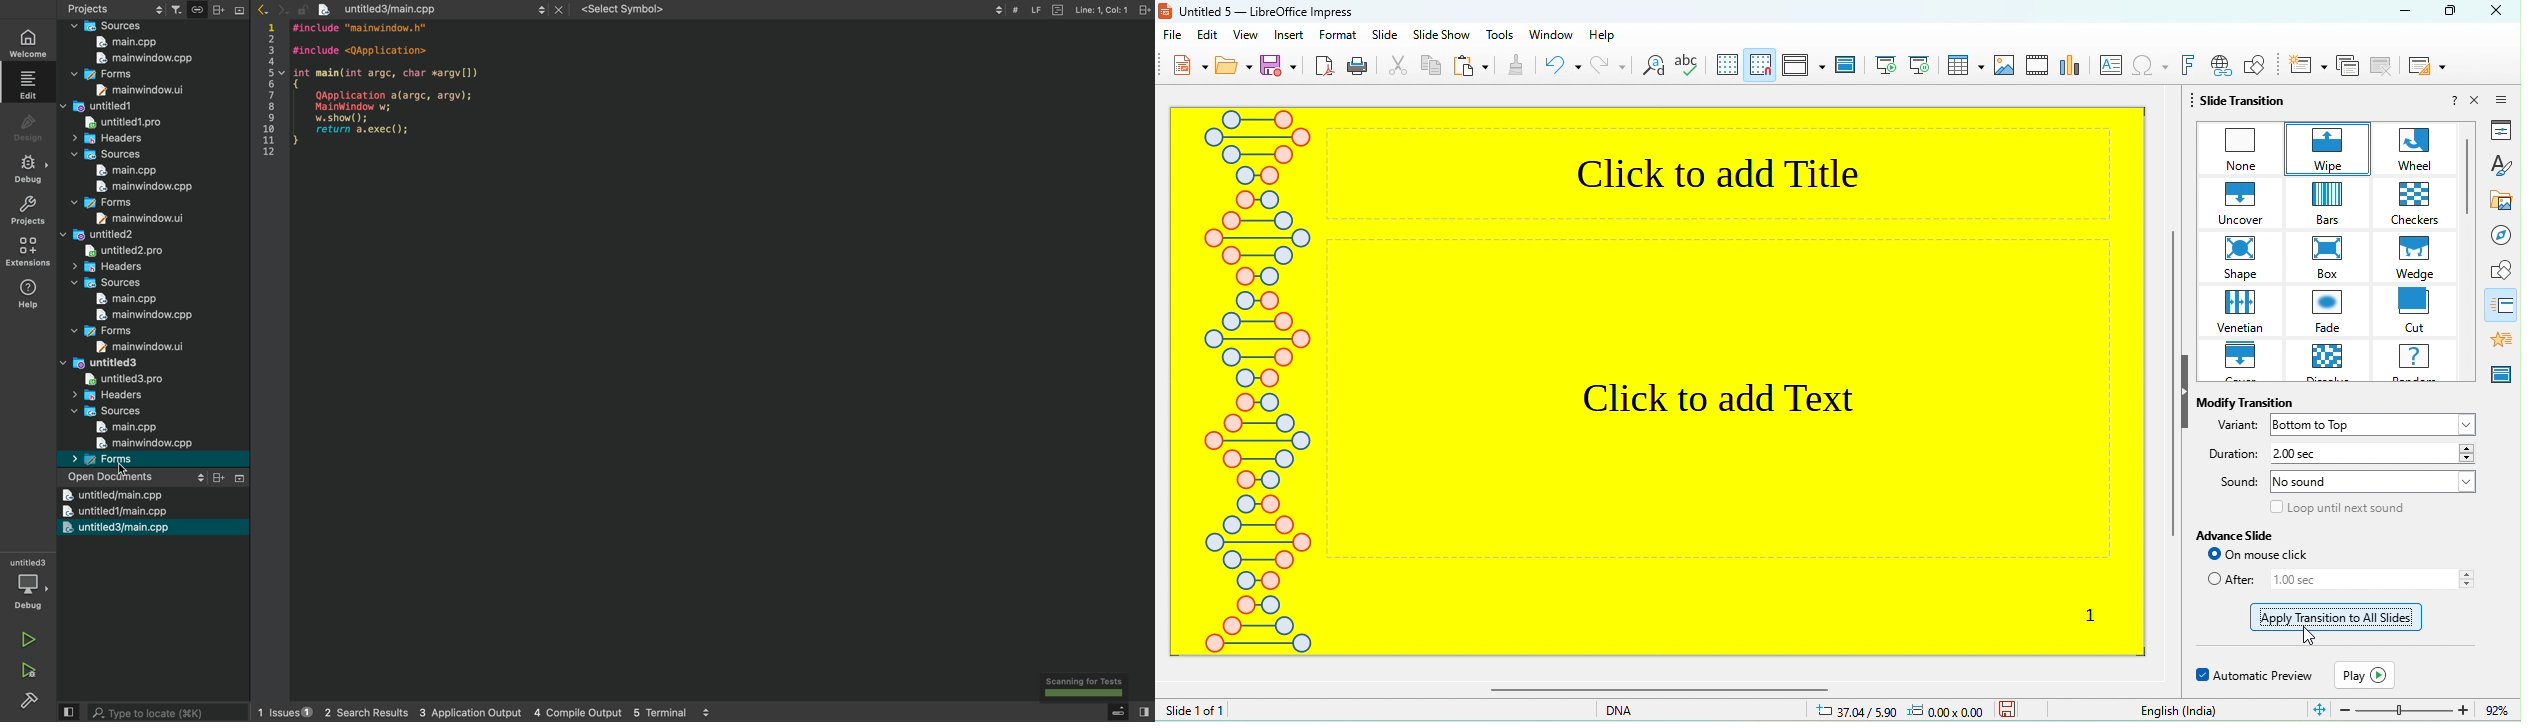 The image size is (2548, 728). I want to click on save, so click(1281, 65).